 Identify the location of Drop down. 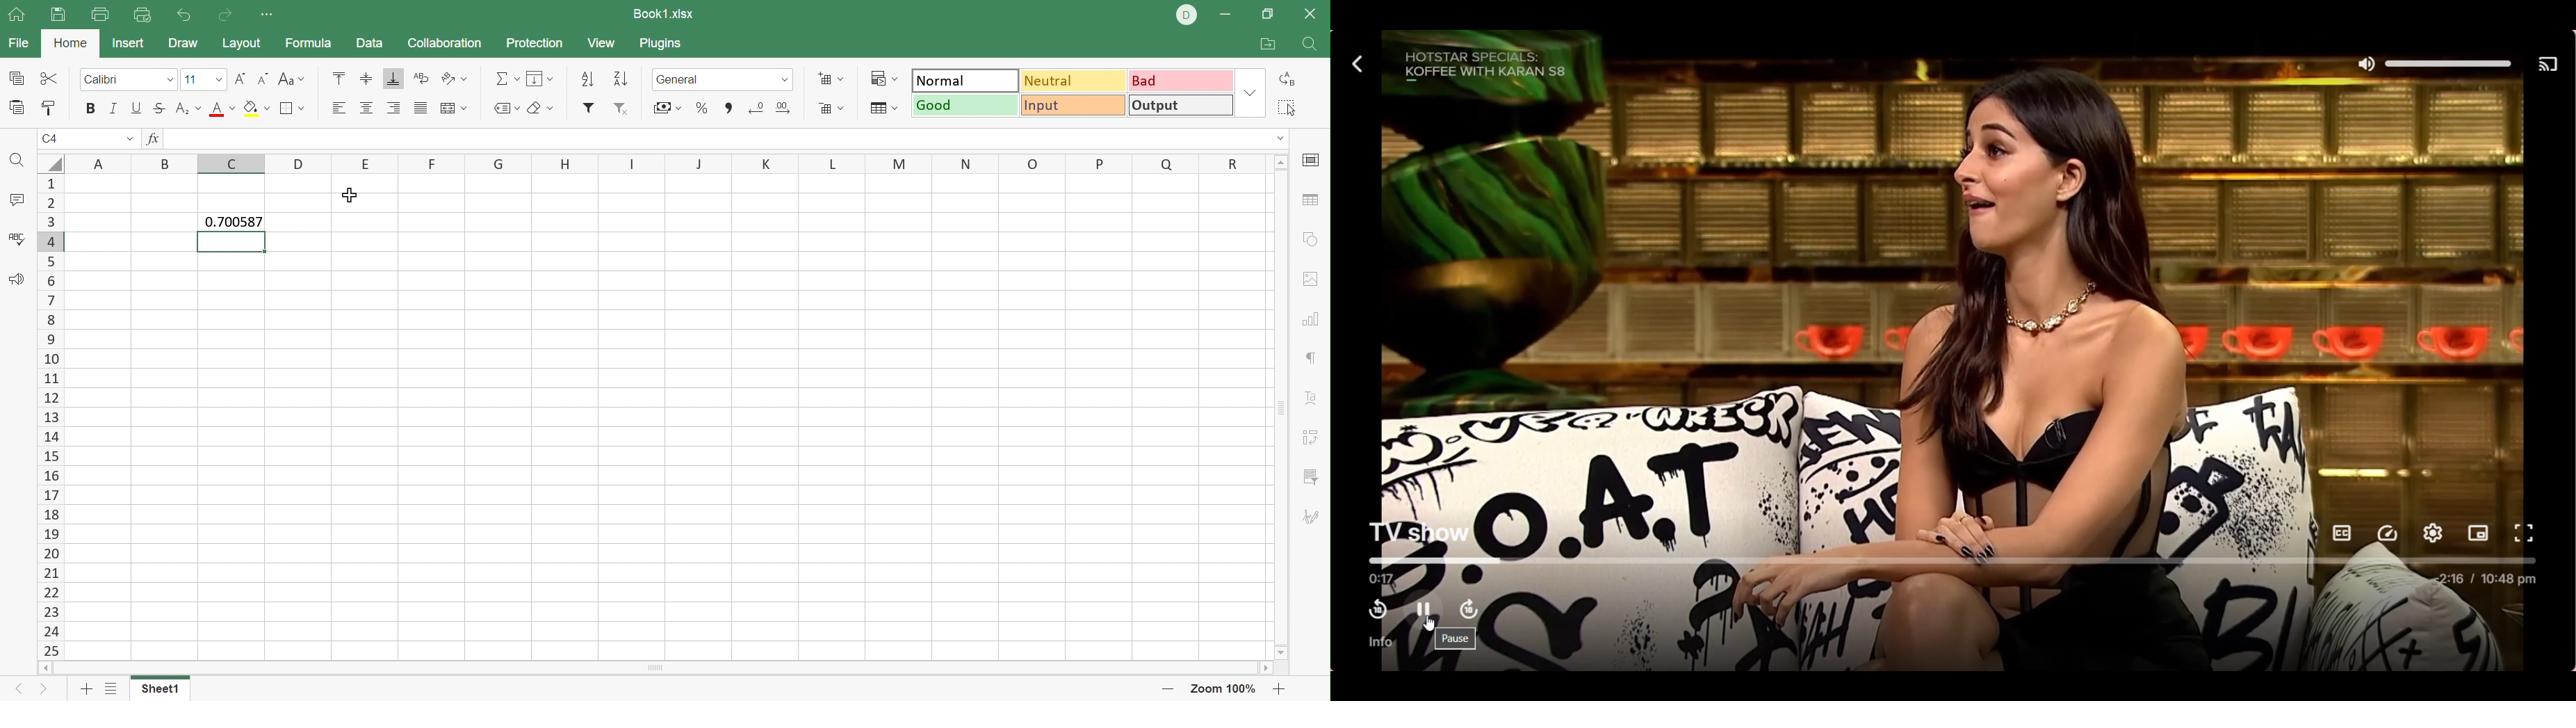
(1280, 138).